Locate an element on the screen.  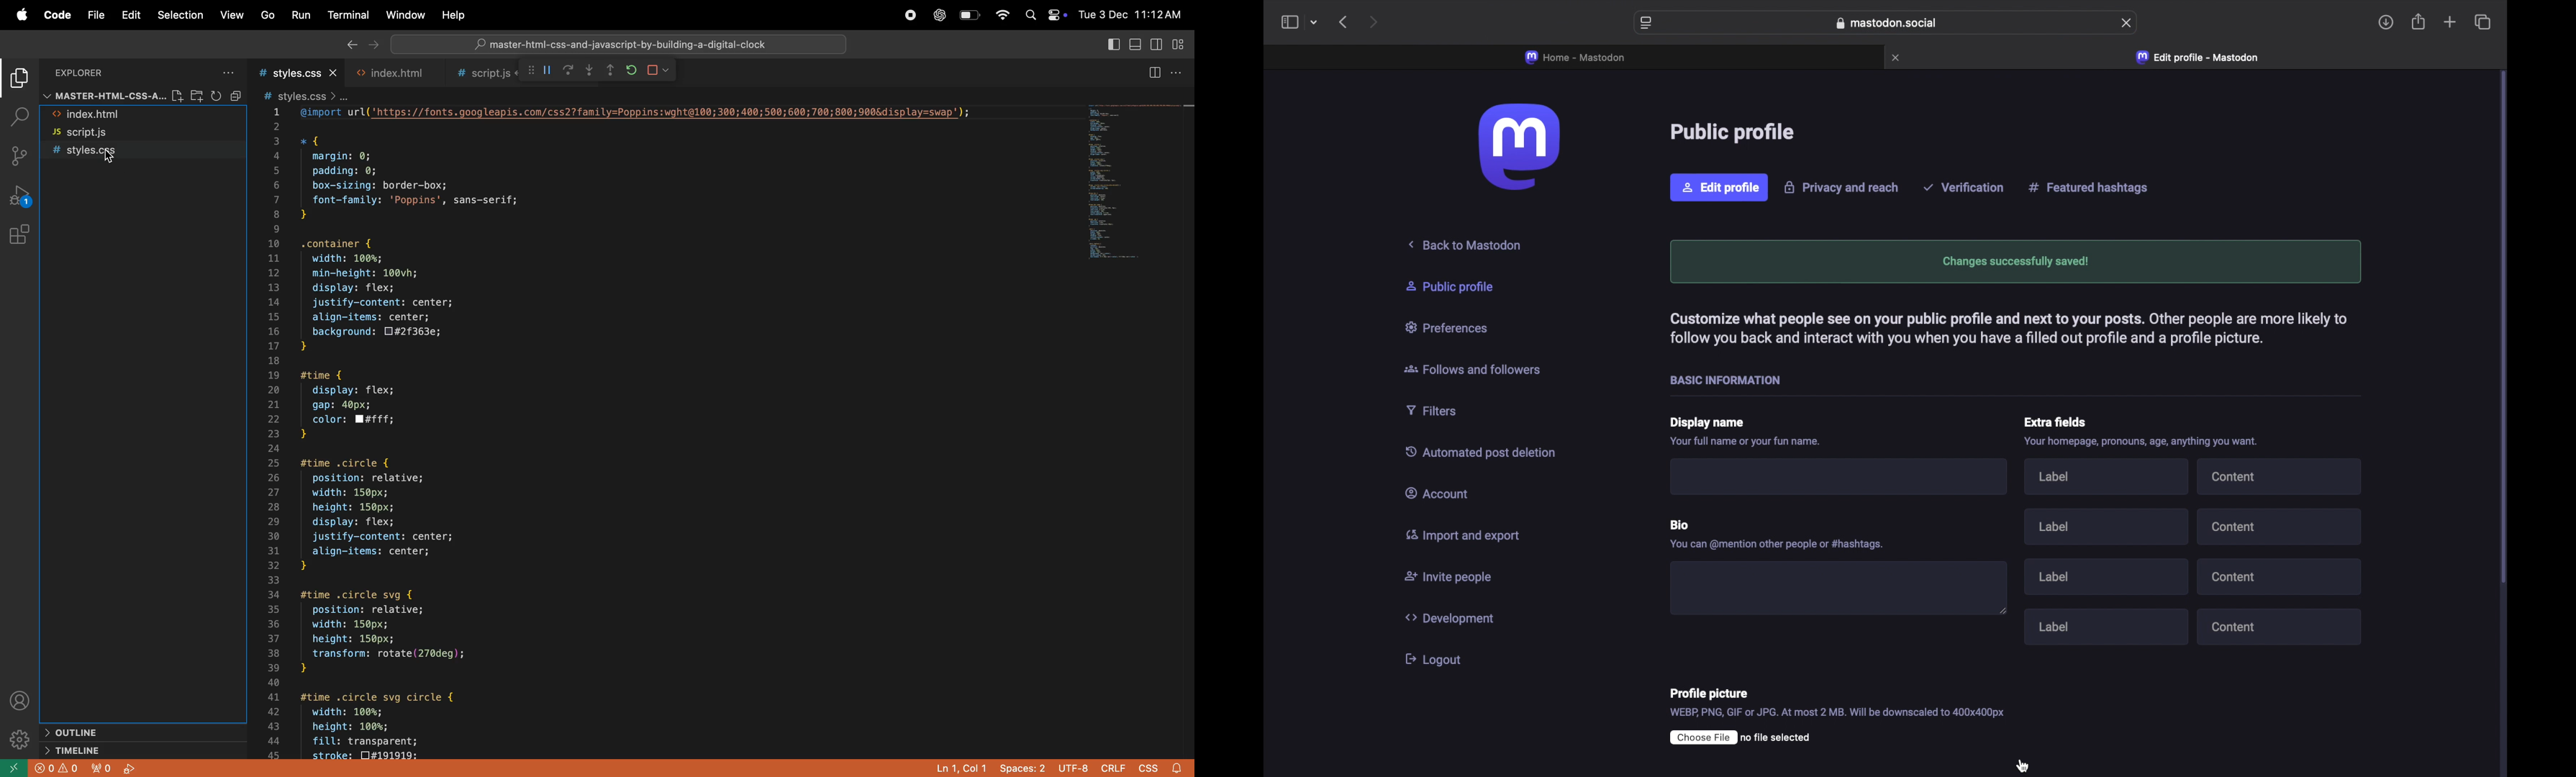
Privacy and reach is located at coordinates (1838, 186).